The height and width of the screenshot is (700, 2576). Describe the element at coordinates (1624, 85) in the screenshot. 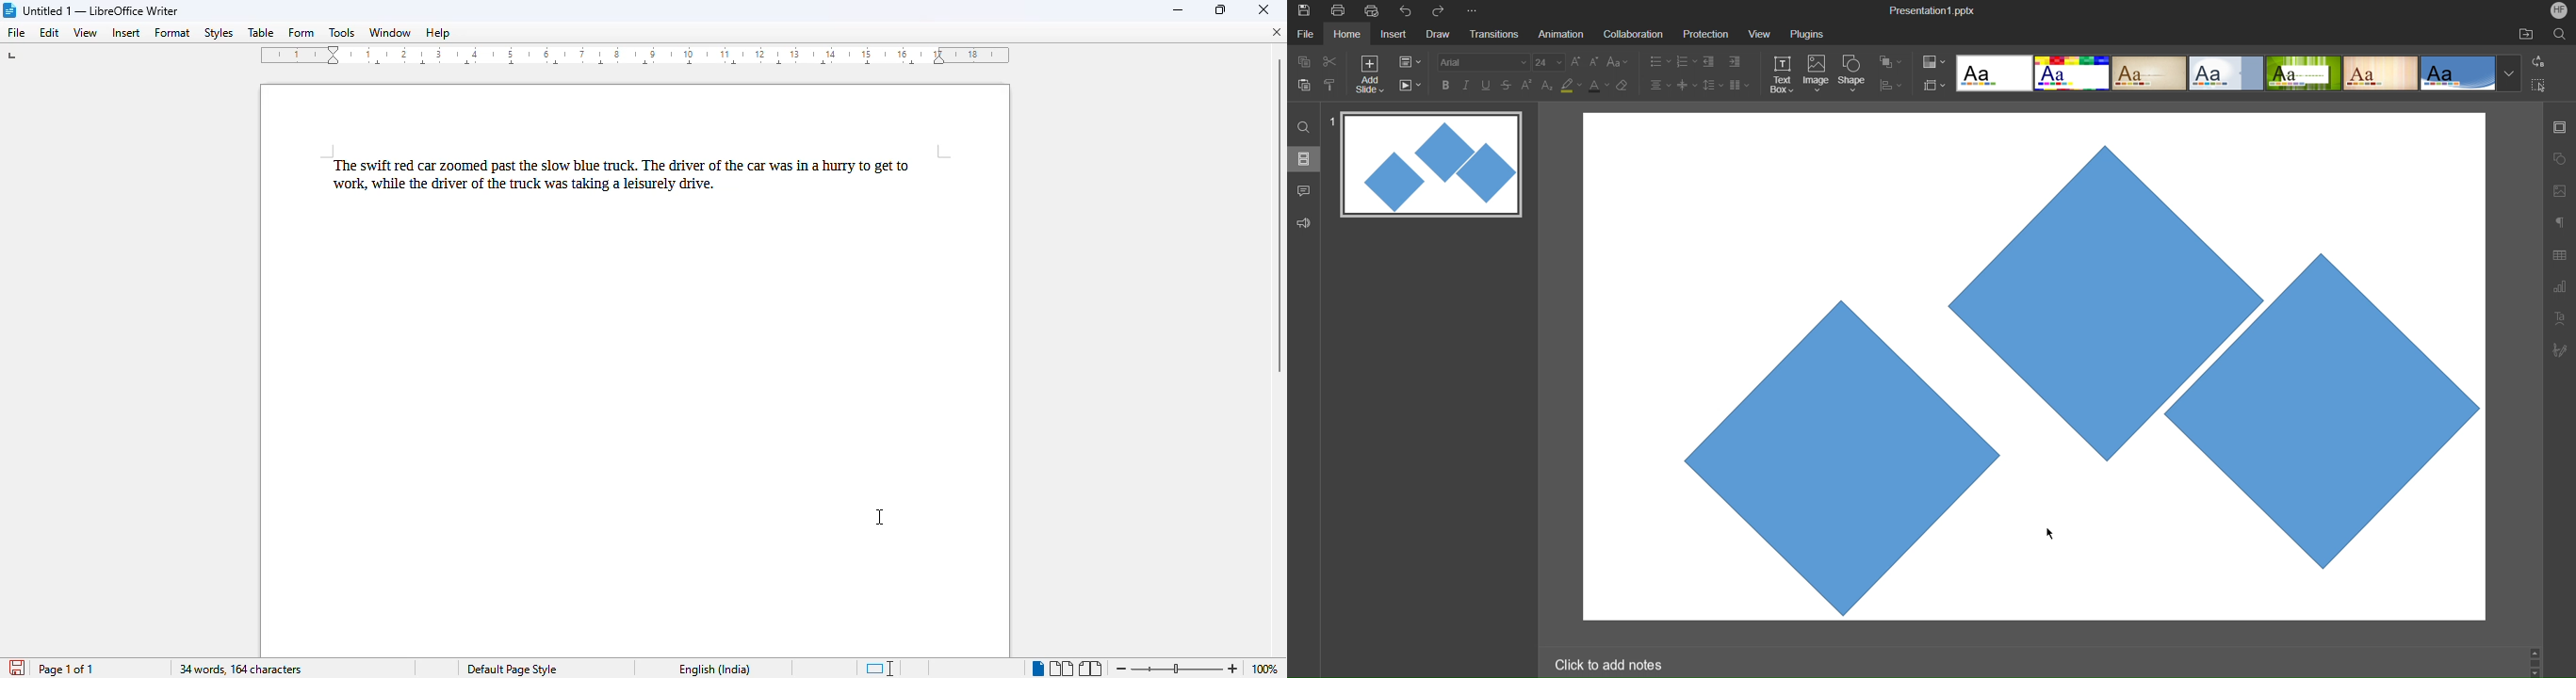

I see `Erase Style` at that location.